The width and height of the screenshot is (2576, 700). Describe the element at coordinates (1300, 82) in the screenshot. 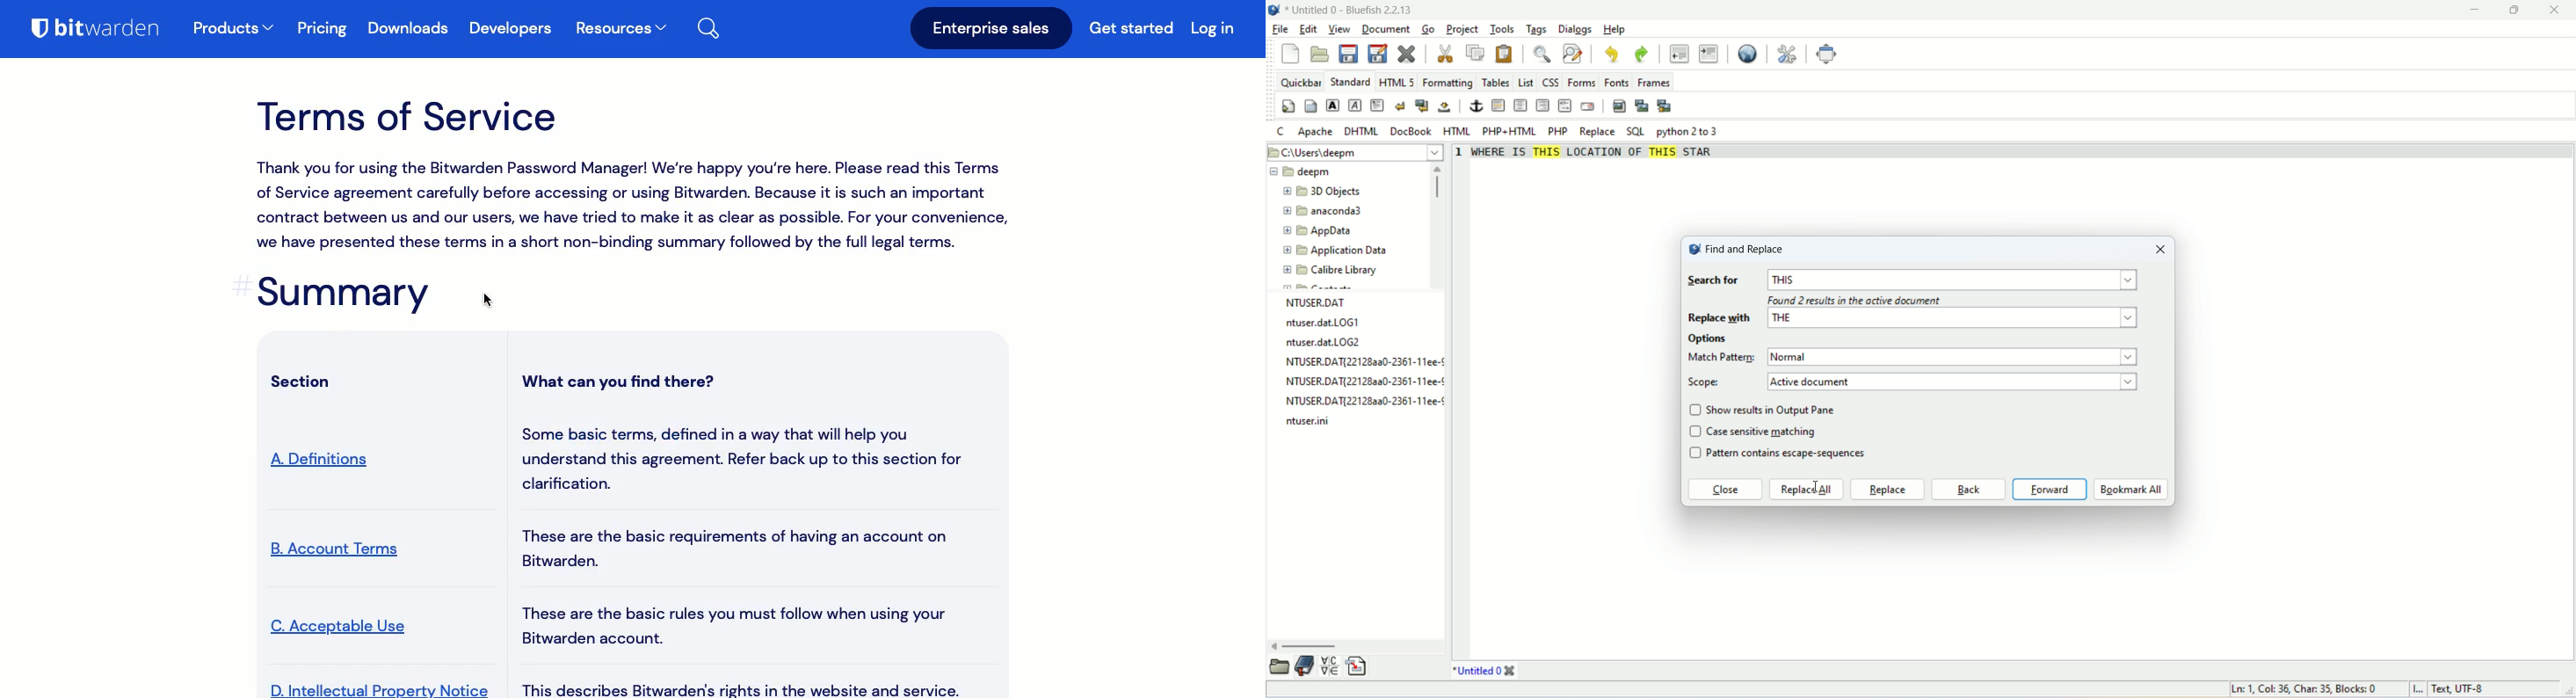

I see `quickbar` at that location.